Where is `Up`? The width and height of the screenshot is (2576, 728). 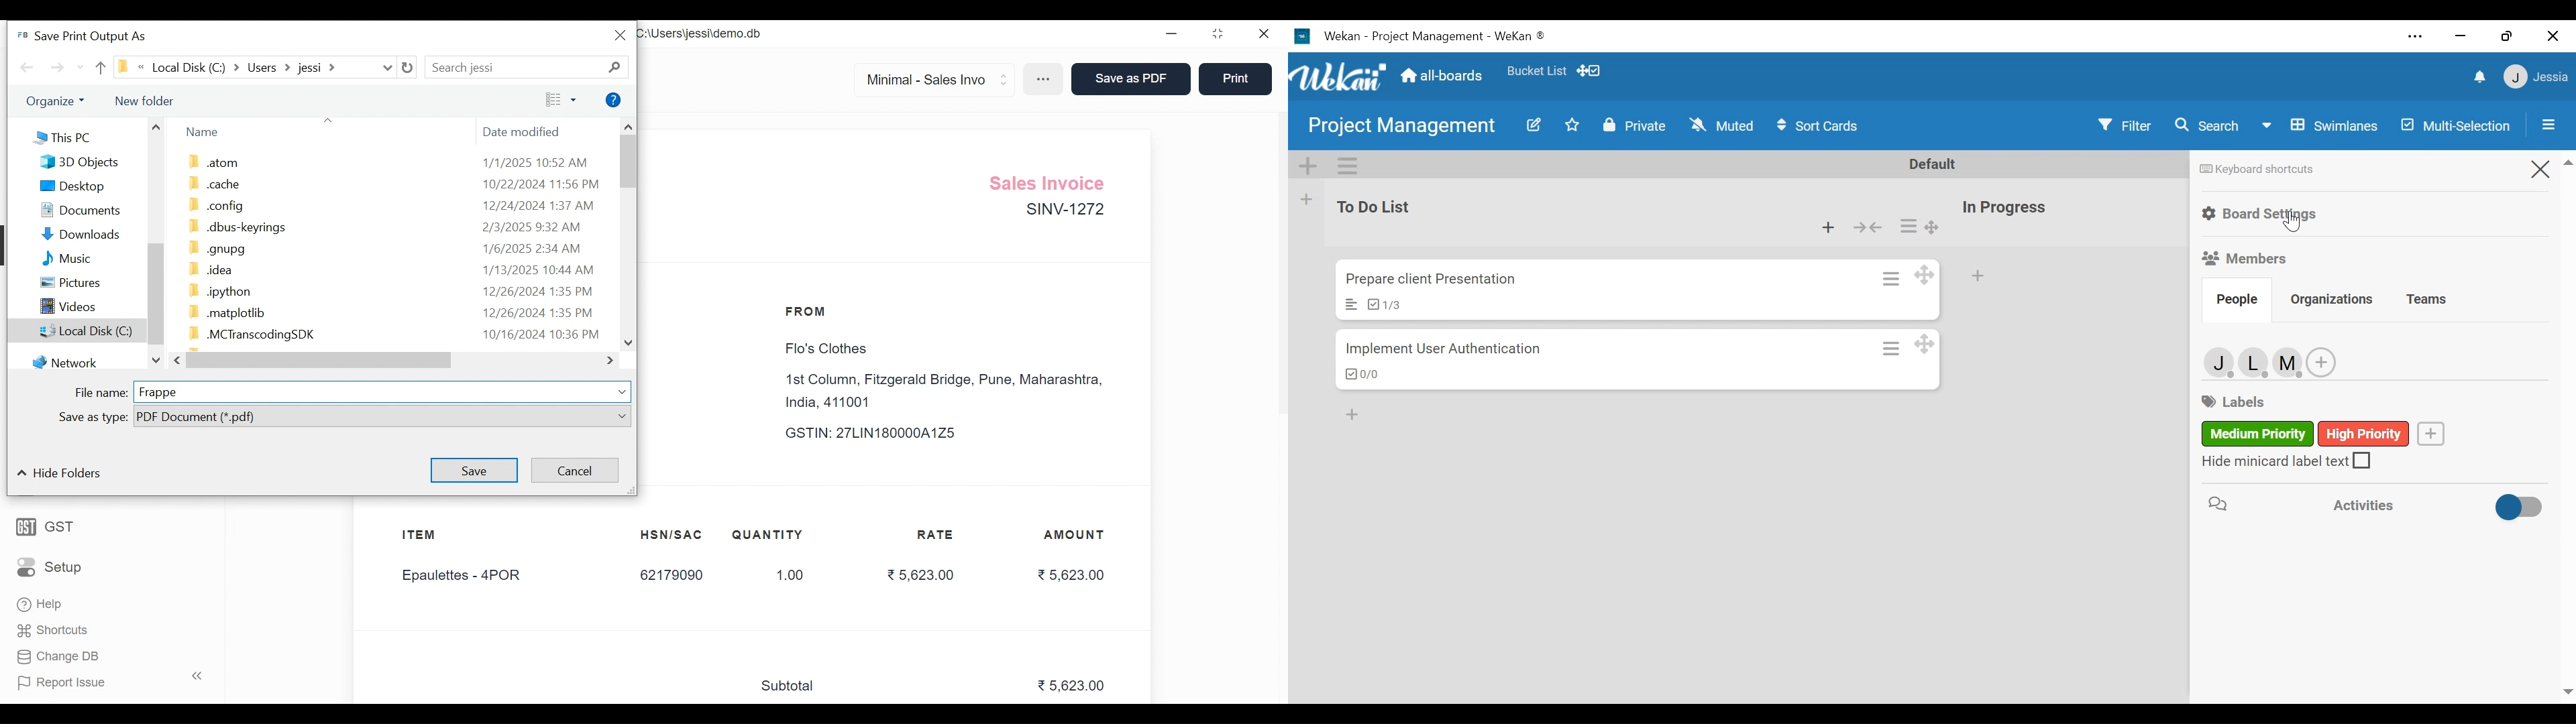 Up is located at coordinates (99, 68).